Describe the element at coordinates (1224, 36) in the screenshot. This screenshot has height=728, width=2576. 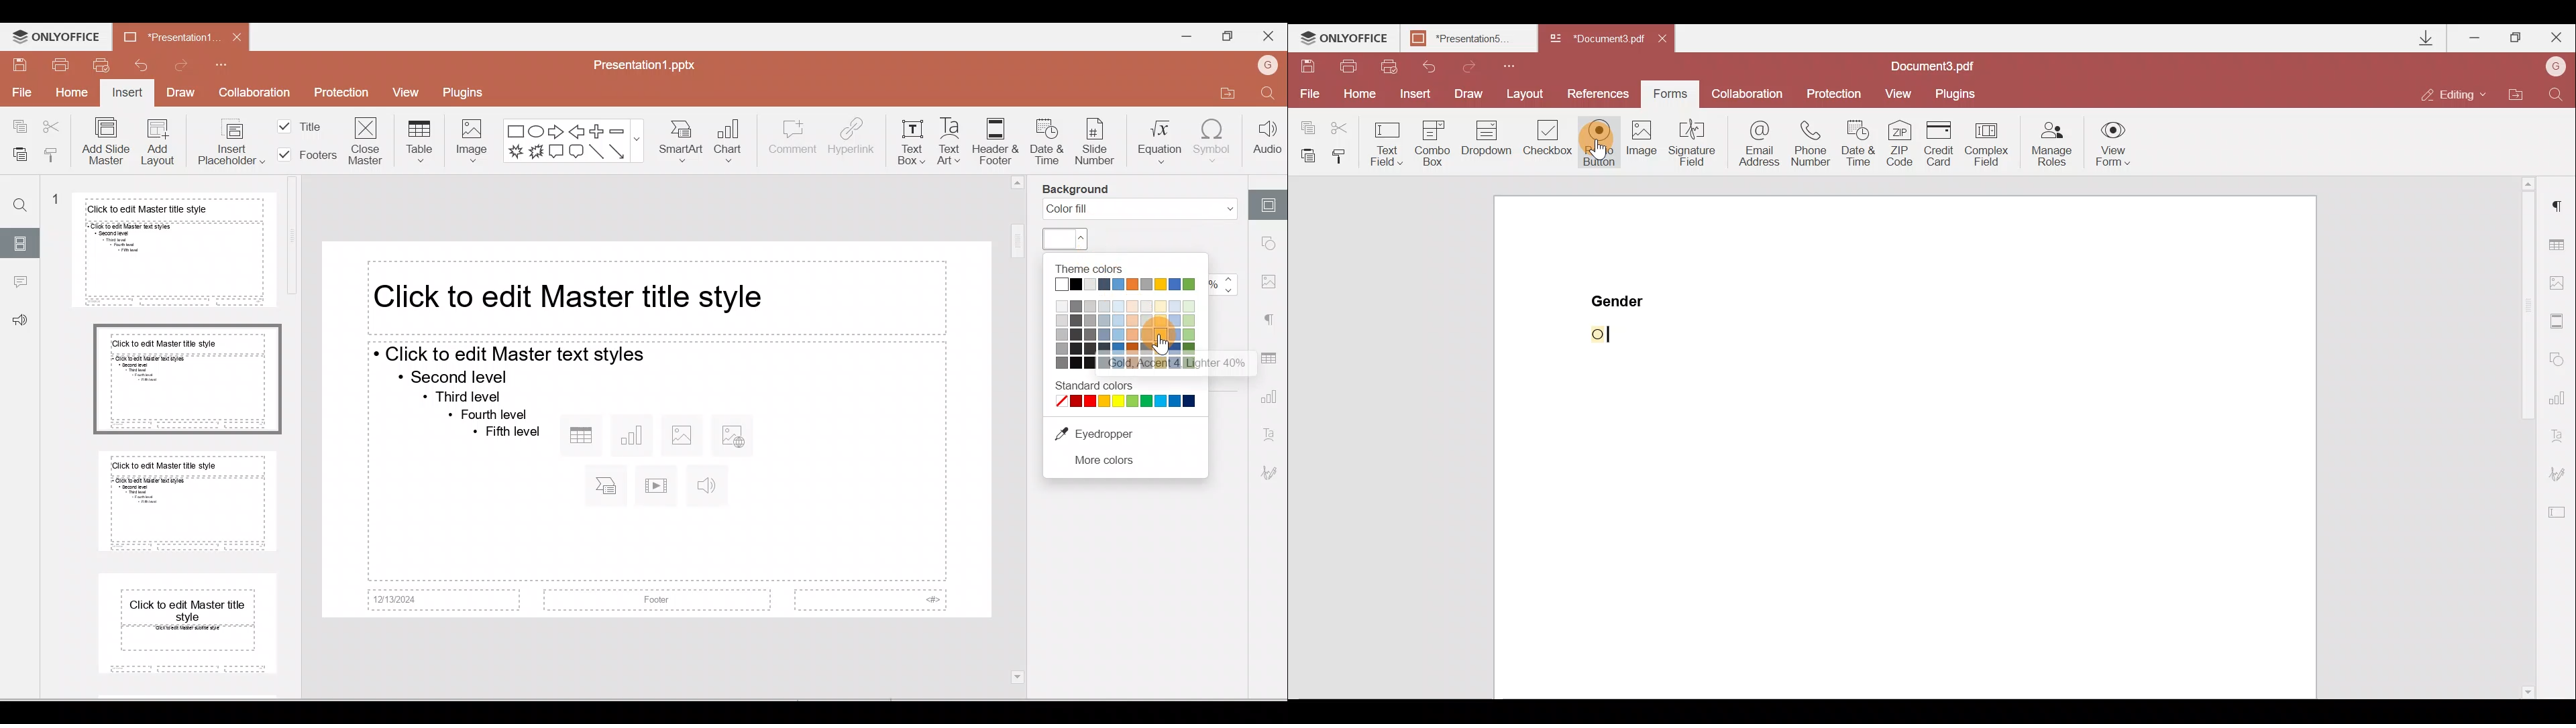
I see `Maximise` at that location.